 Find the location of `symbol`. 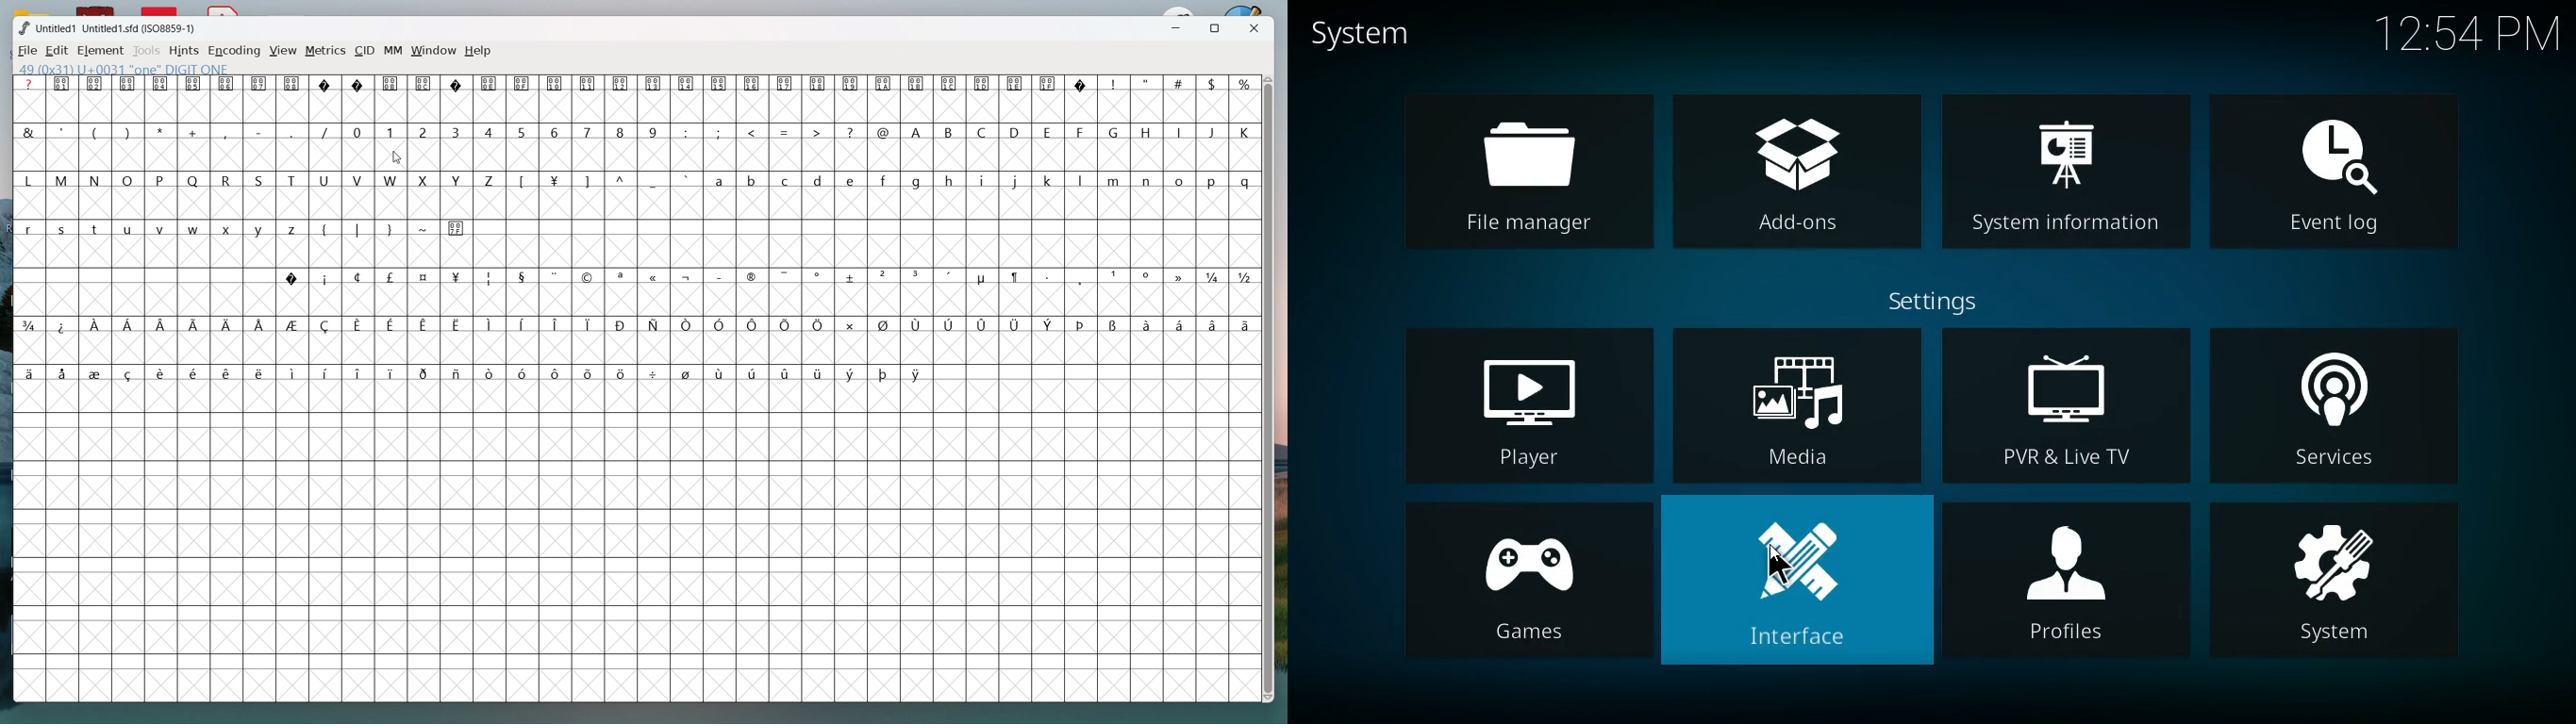

symbol is located at coordinates (555, 277).